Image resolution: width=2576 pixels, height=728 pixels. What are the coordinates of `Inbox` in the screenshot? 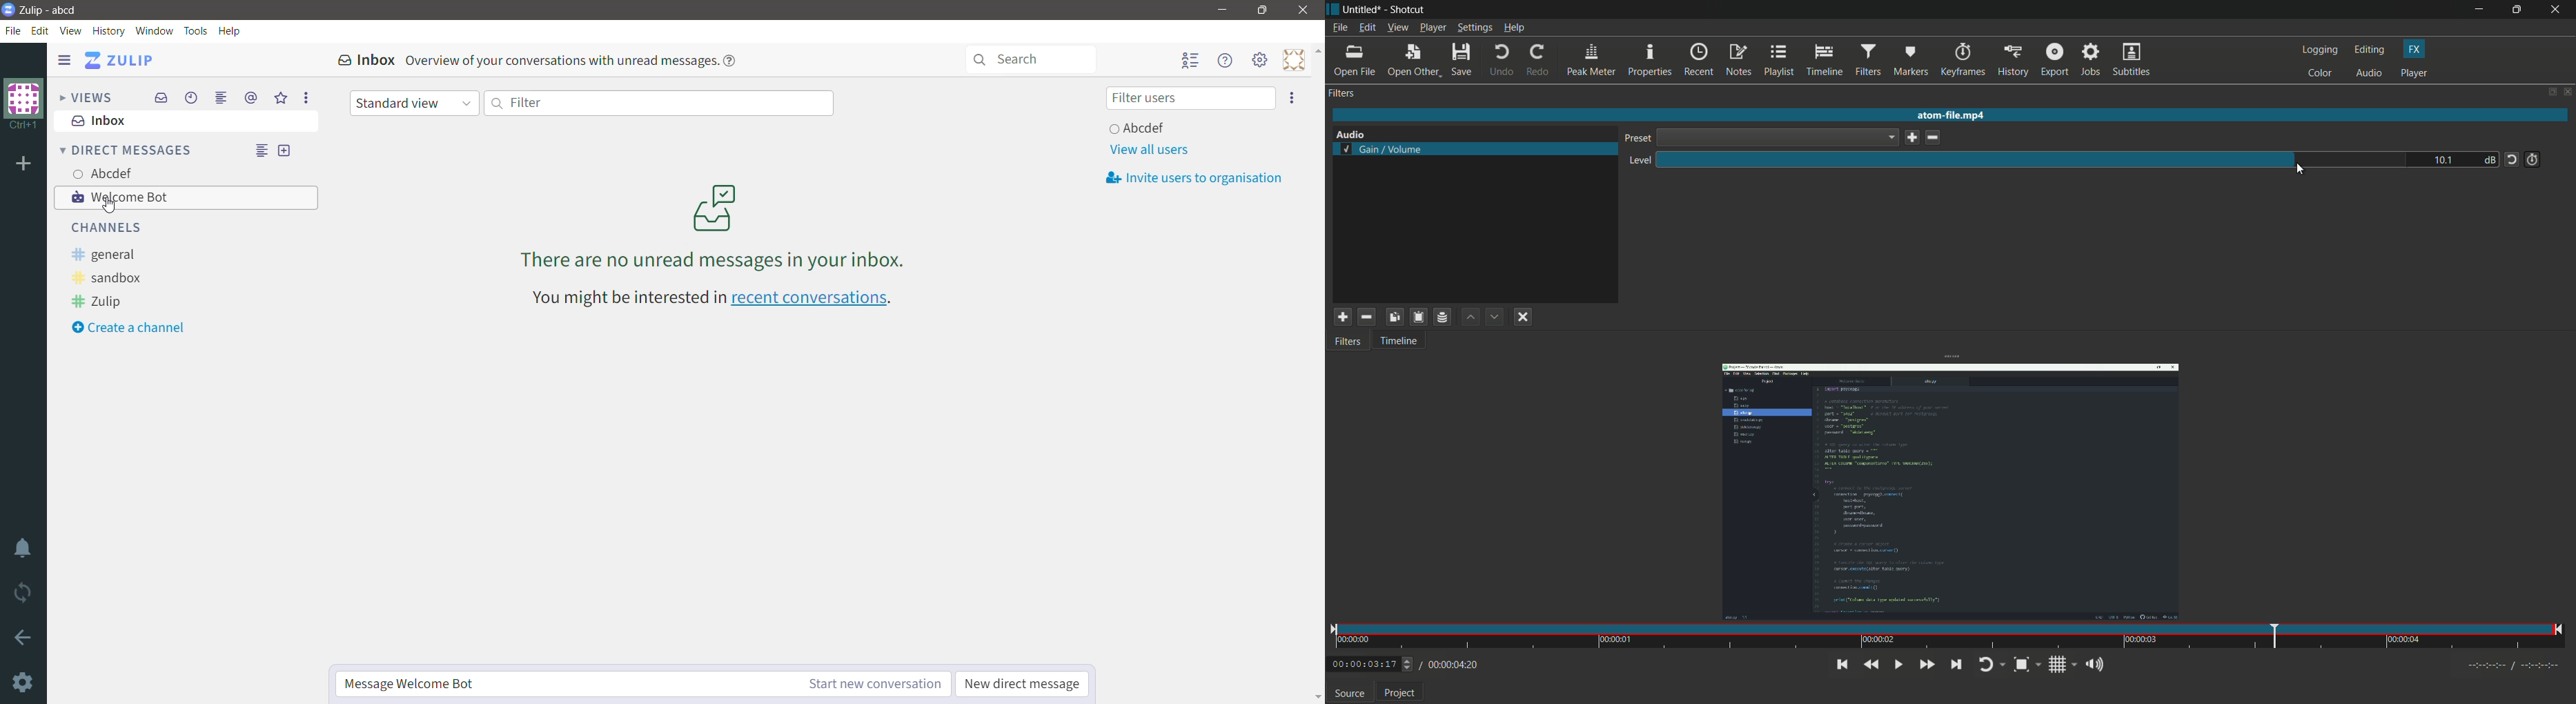 It's located at (185, 122).